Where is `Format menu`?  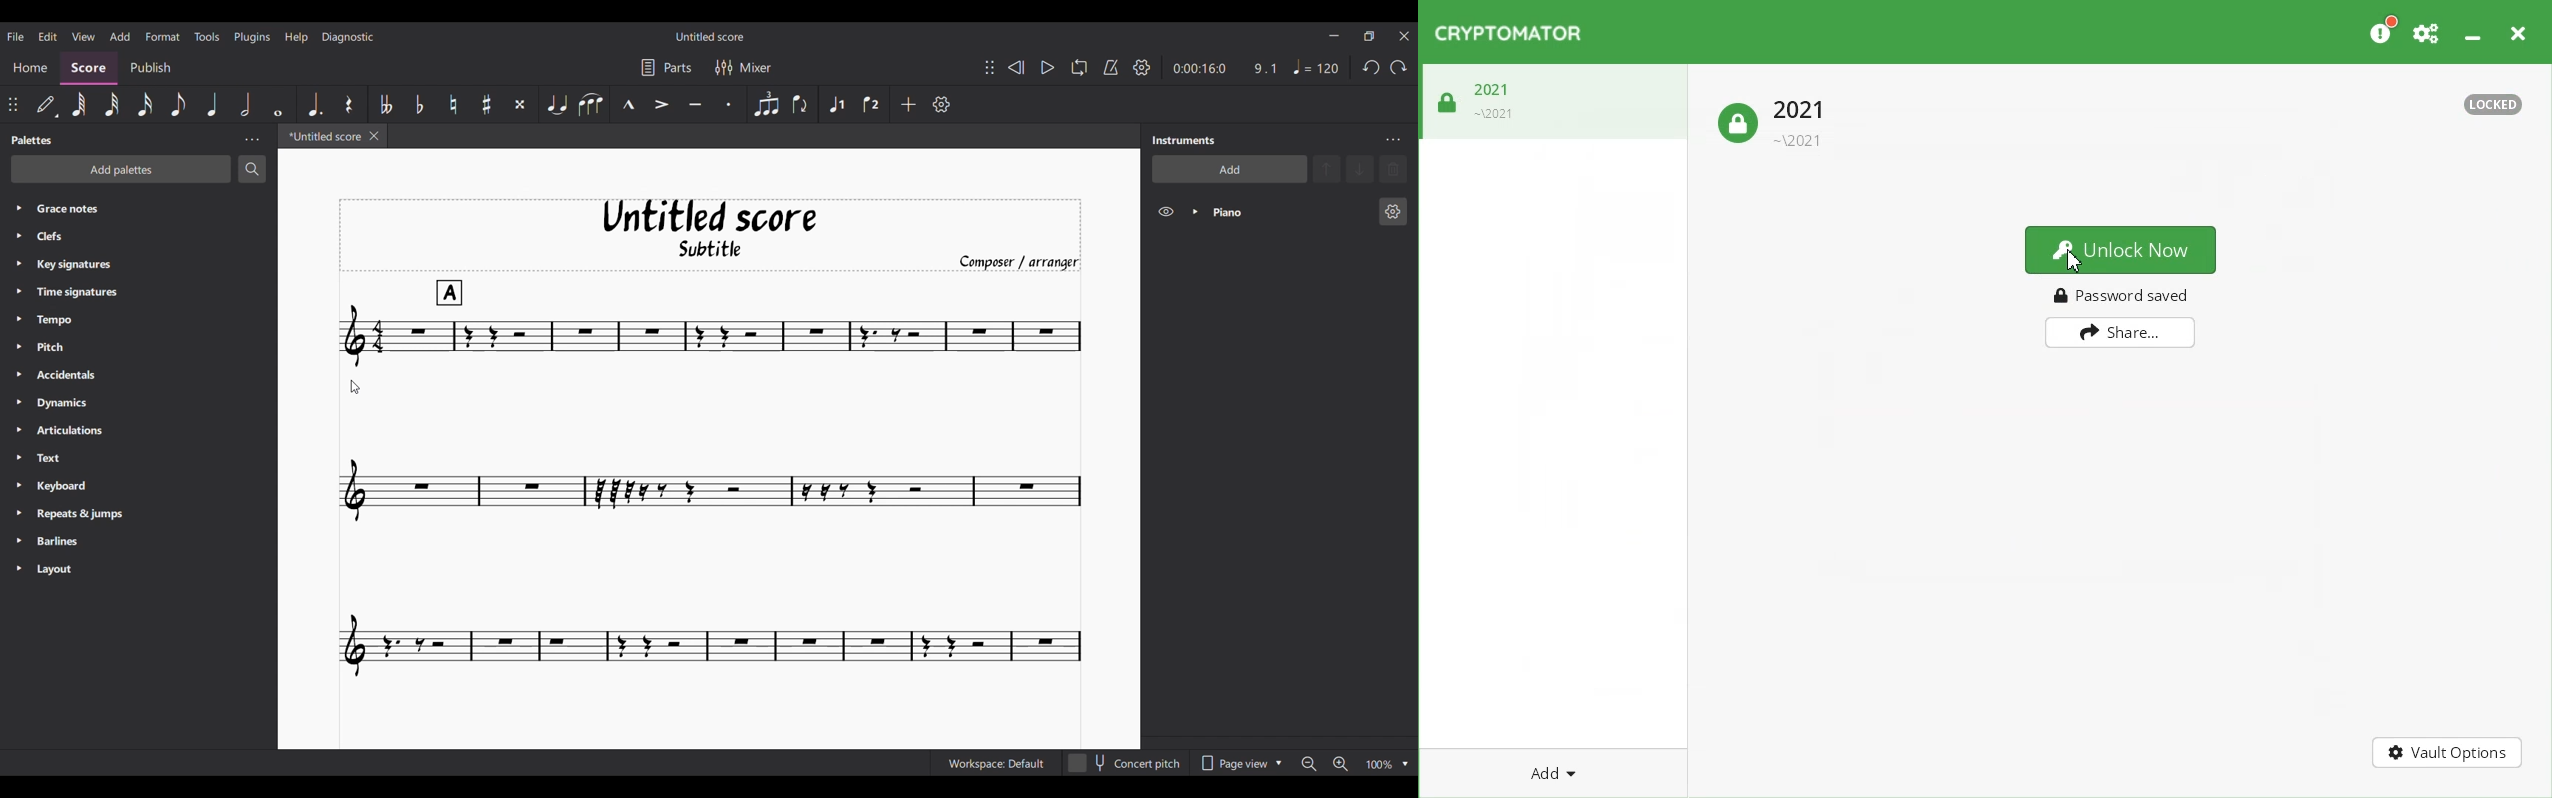
Format menu is located at coordinates (163, 35).